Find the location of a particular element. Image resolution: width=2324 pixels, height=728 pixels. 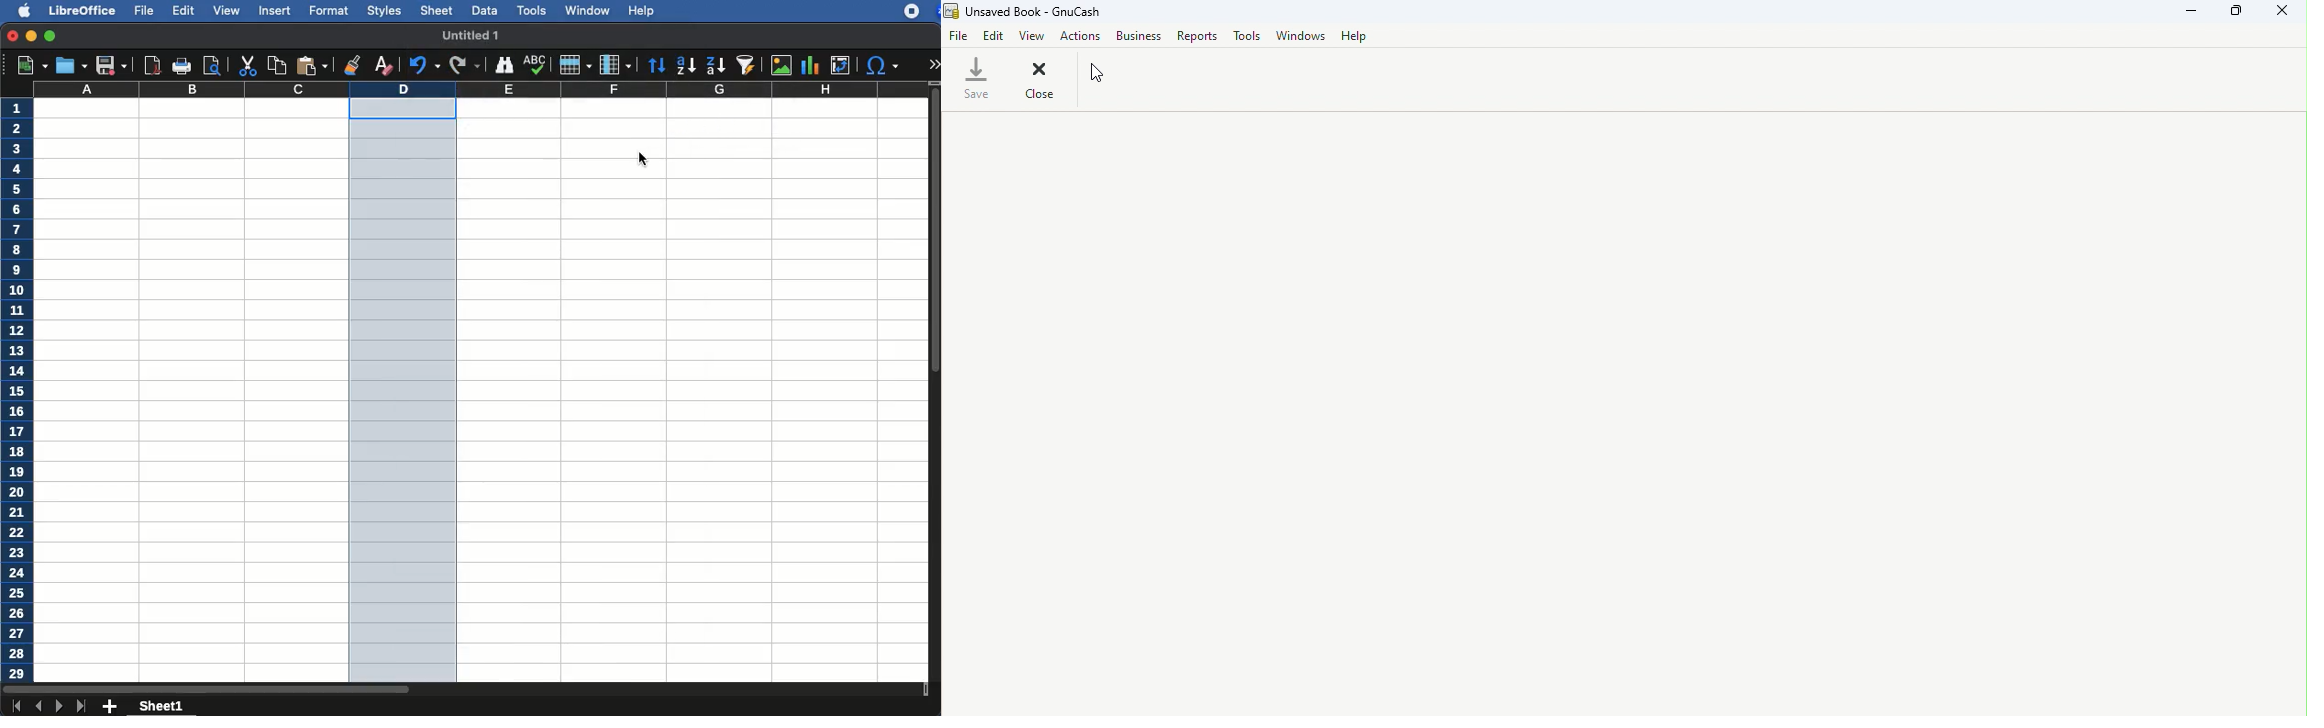

new is located at coordinates (28, 66).